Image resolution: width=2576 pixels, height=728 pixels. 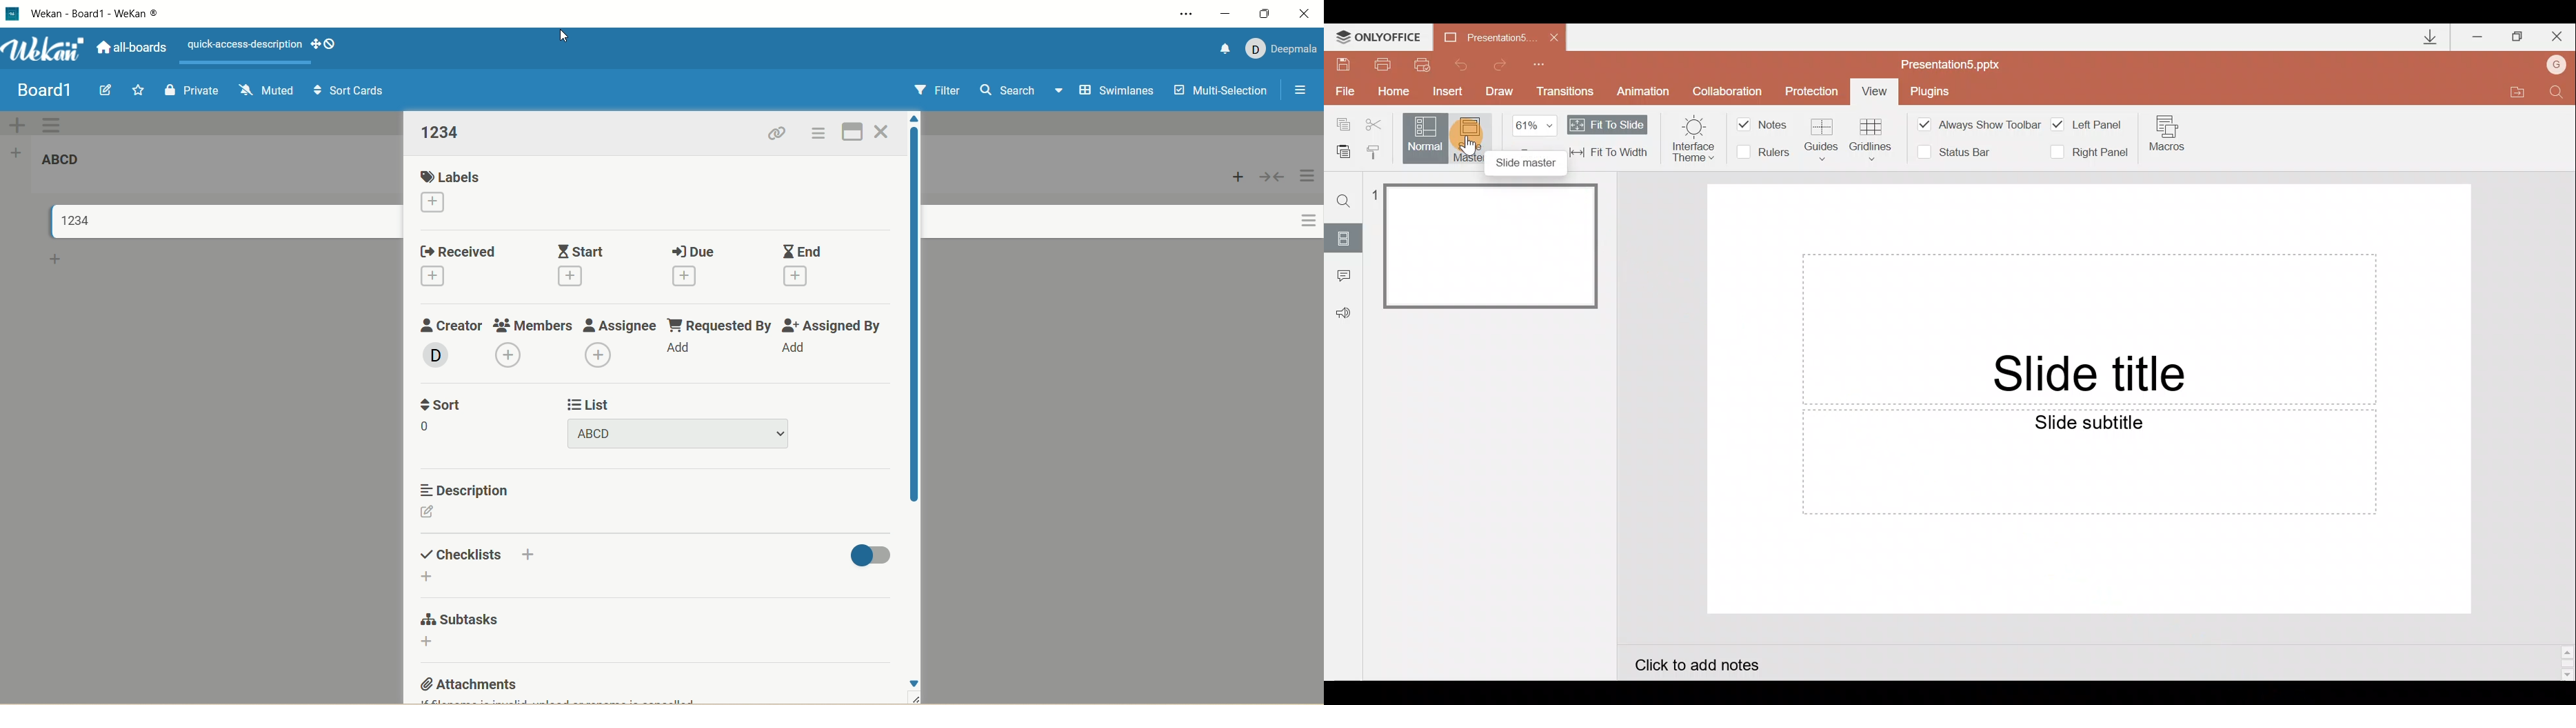 I want to click on toggle key, so click(x=871, y=555).